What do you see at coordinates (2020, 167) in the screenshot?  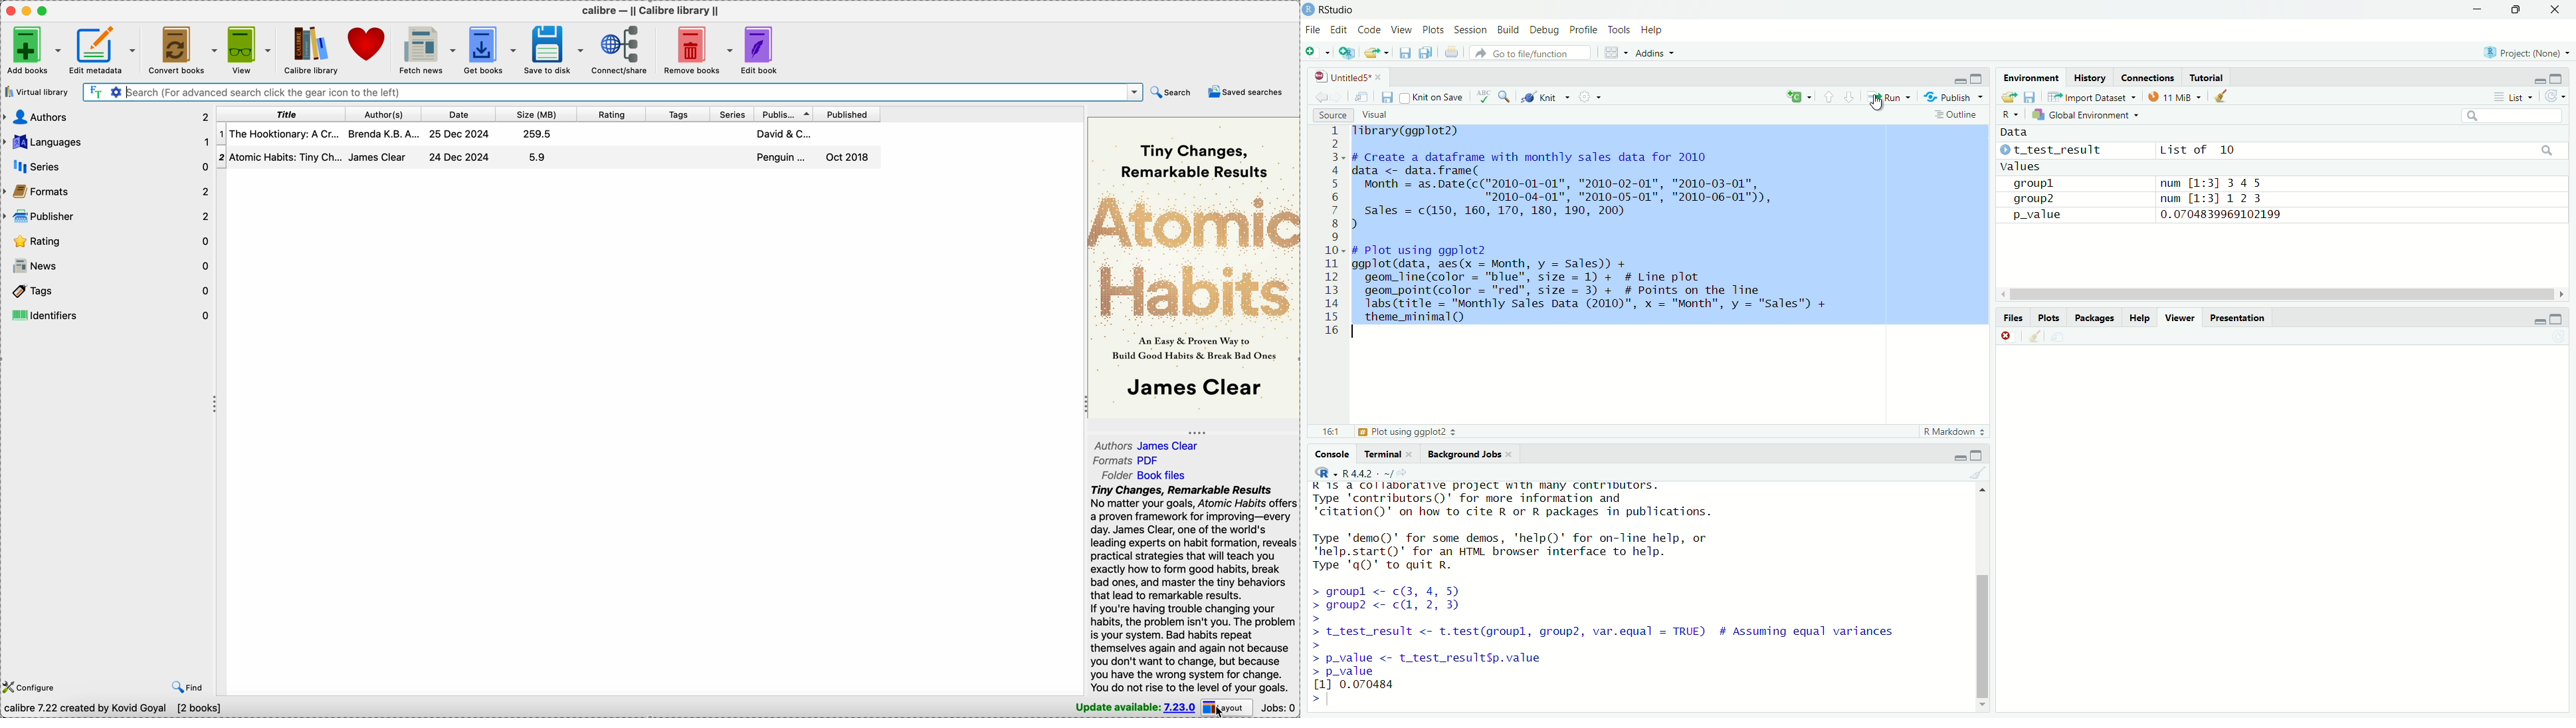 I see `Values` at bounding box center [2020, 167].